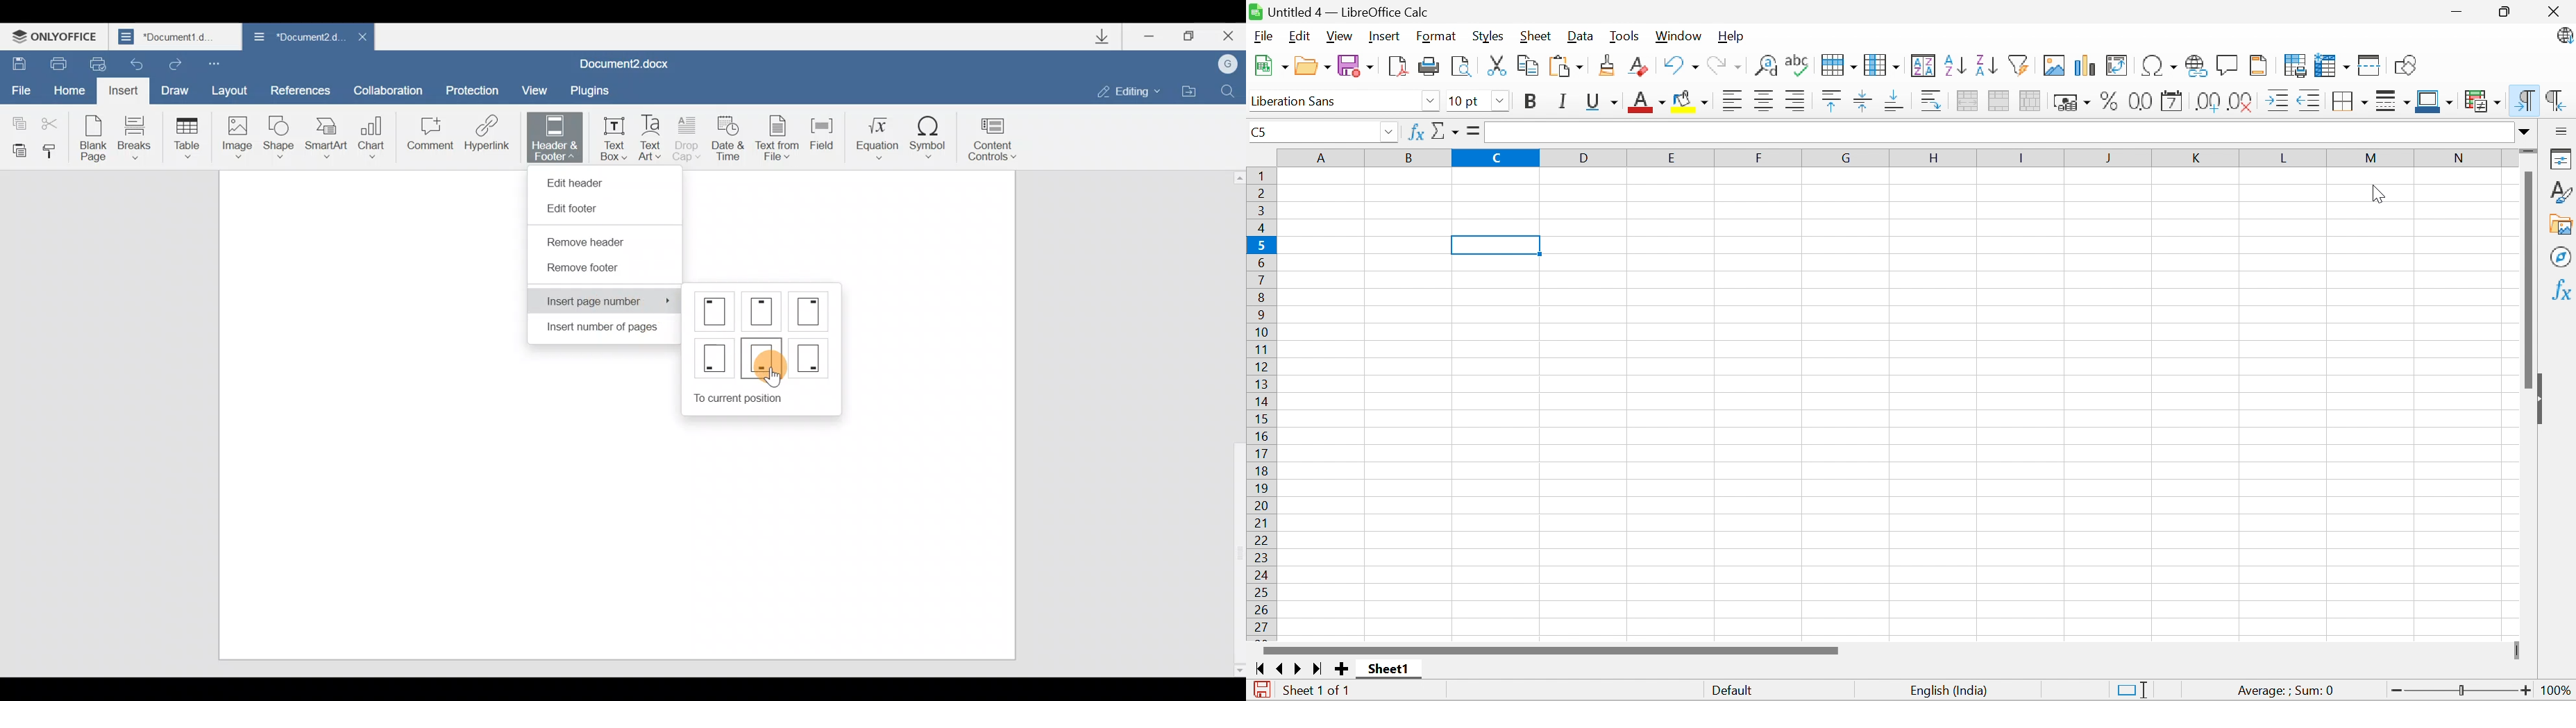 The height and width of the screenshot is (728, 2576). I want to click on SmartArt, so click(327, 137).